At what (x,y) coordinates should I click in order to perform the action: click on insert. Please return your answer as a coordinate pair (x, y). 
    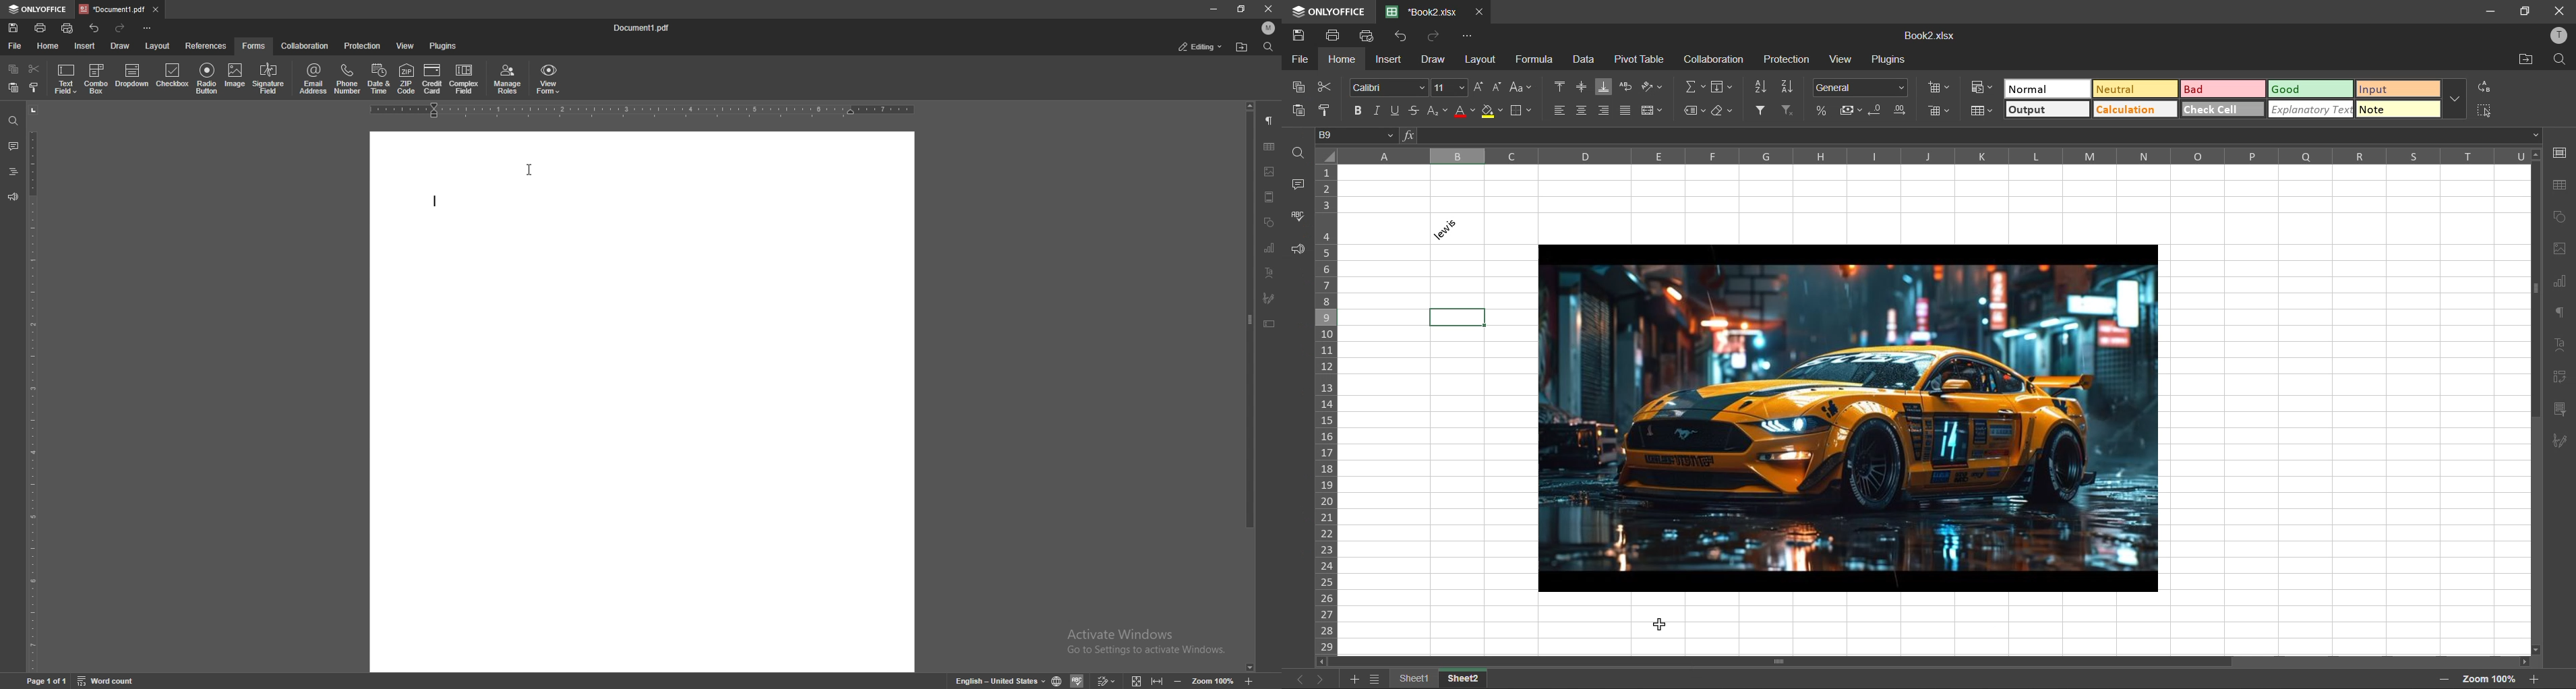
    Looking at the image, I should click on (84, 45).